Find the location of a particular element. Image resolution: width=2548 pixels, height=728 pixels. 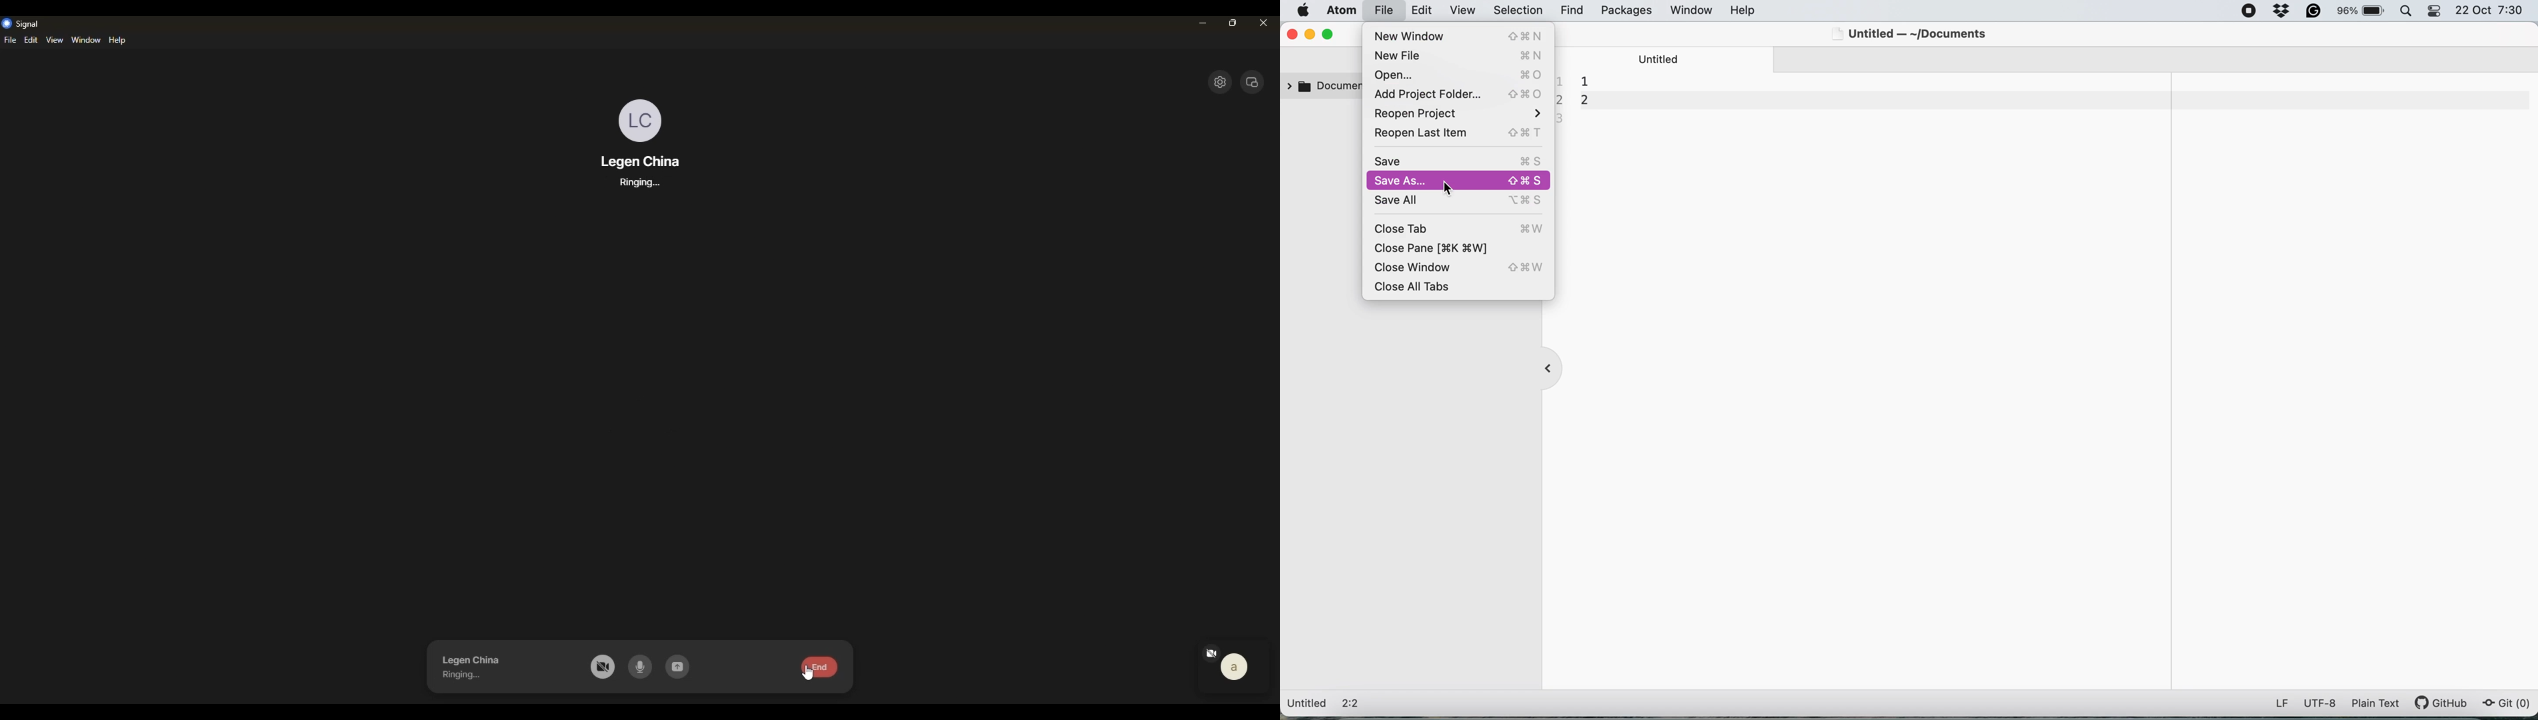

atom is located at coordinates (1344, 12).